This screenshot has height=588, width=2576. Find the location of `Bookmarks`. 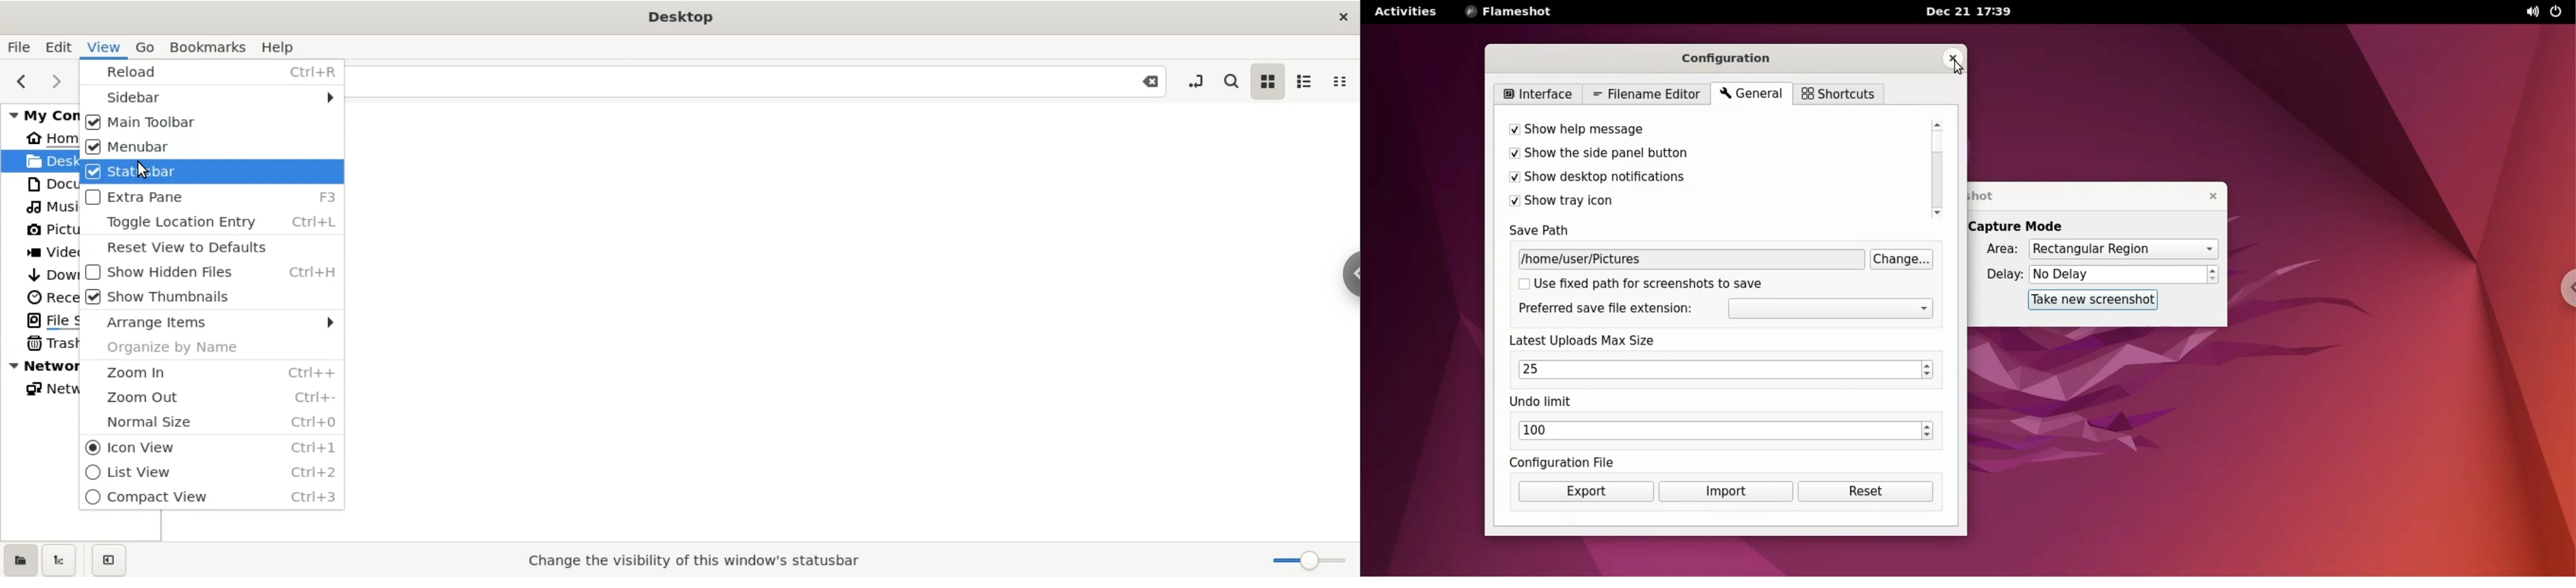

Bookmarks is located at coordinates (210, 45).